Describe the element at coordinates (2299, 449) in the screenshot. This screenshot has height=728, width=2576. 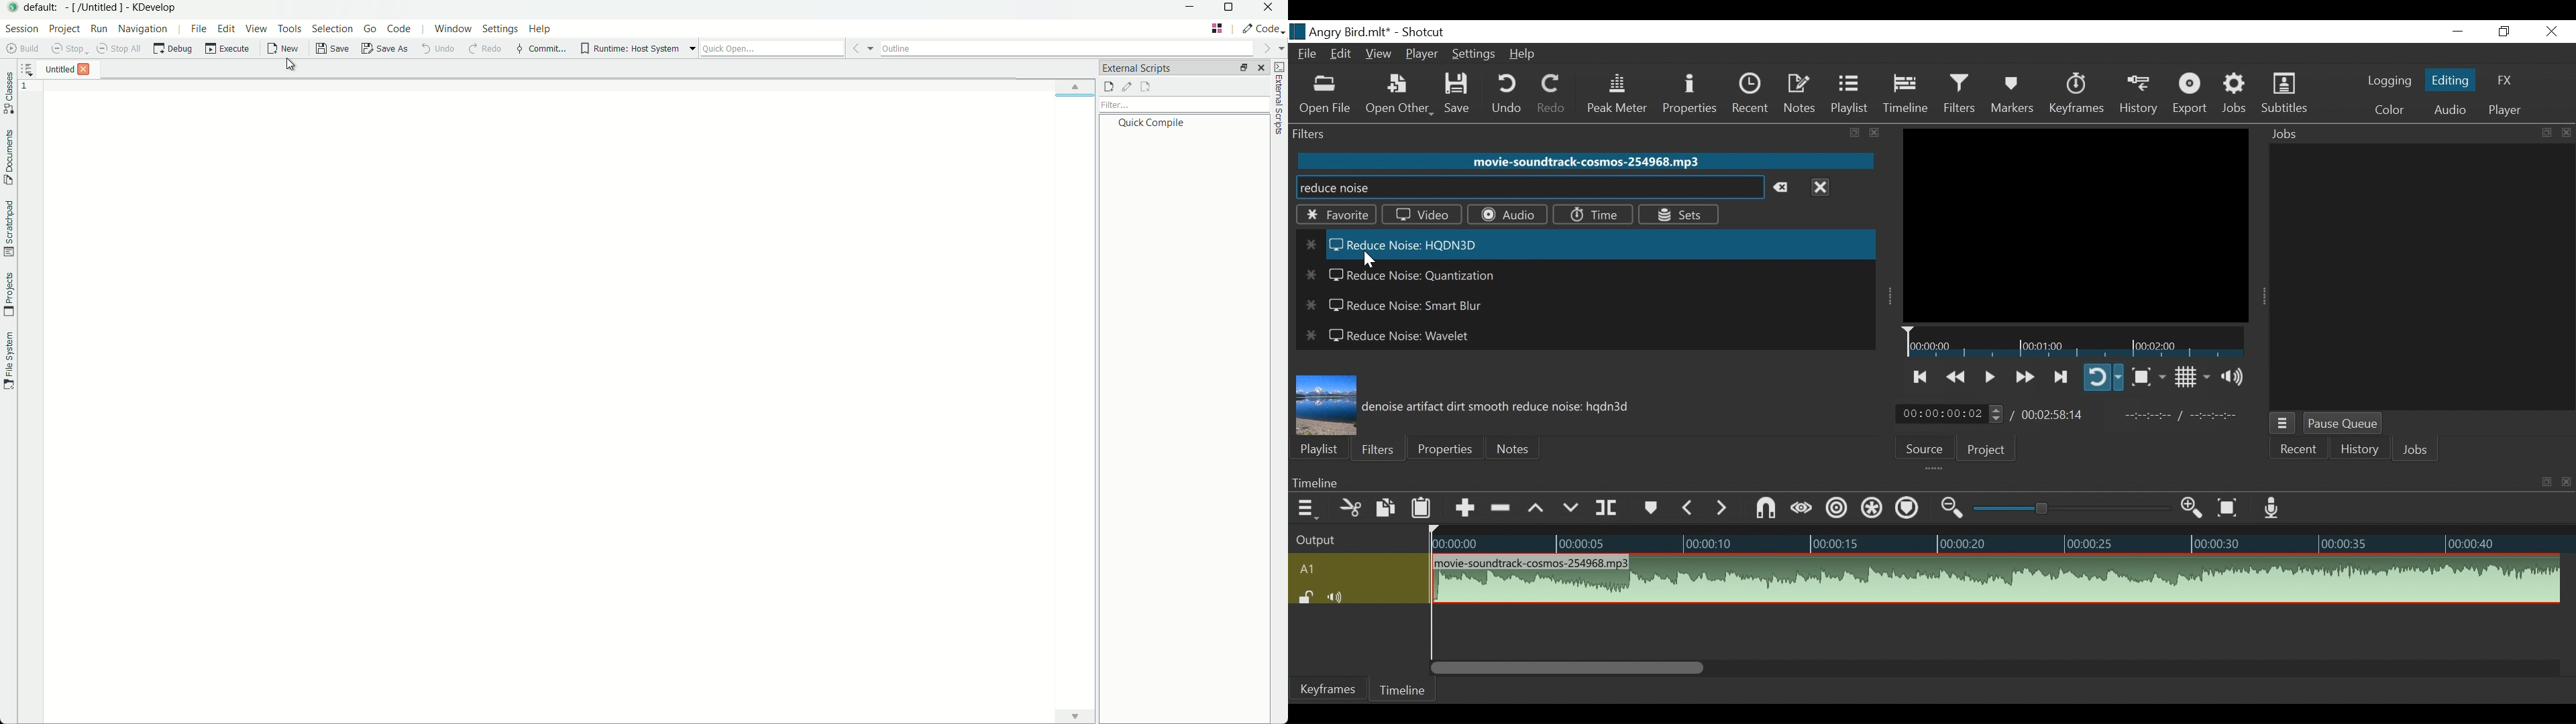
I see `Recent` at that location.